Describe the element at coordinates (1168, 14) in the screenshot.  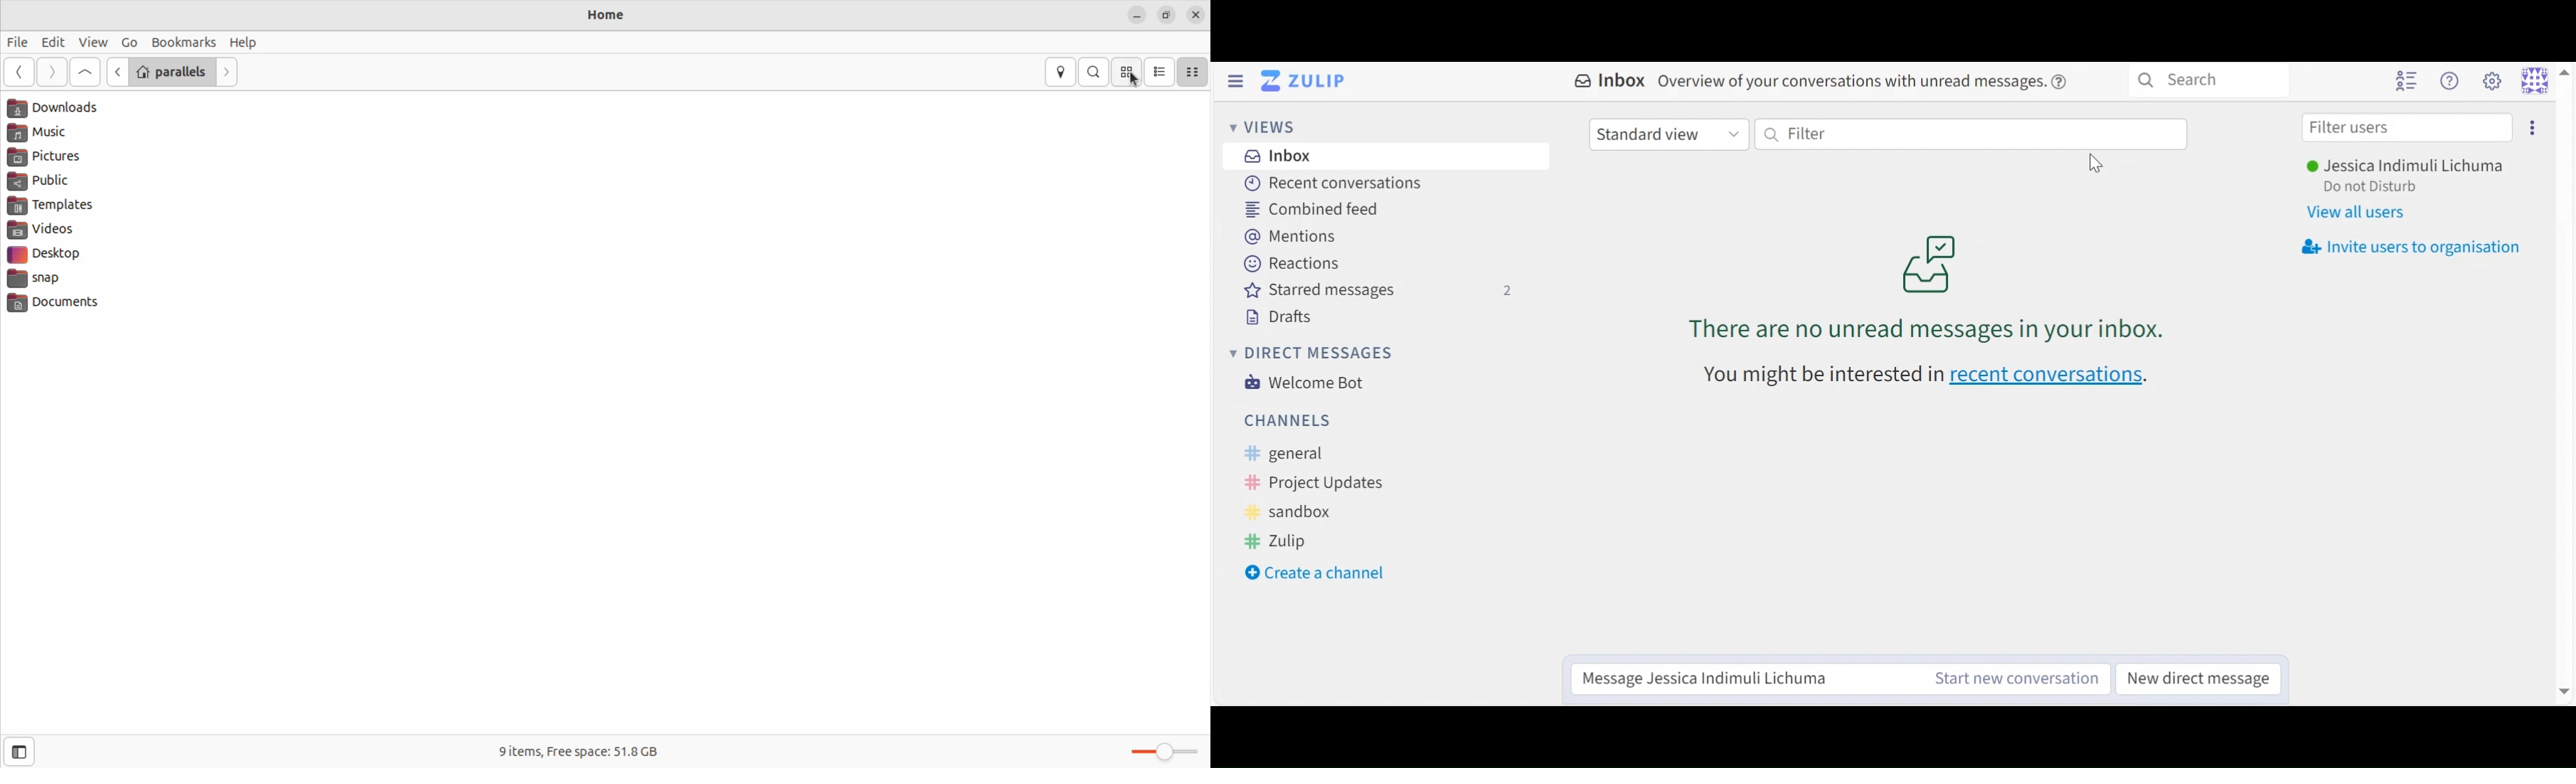
I see `resize` at that location.